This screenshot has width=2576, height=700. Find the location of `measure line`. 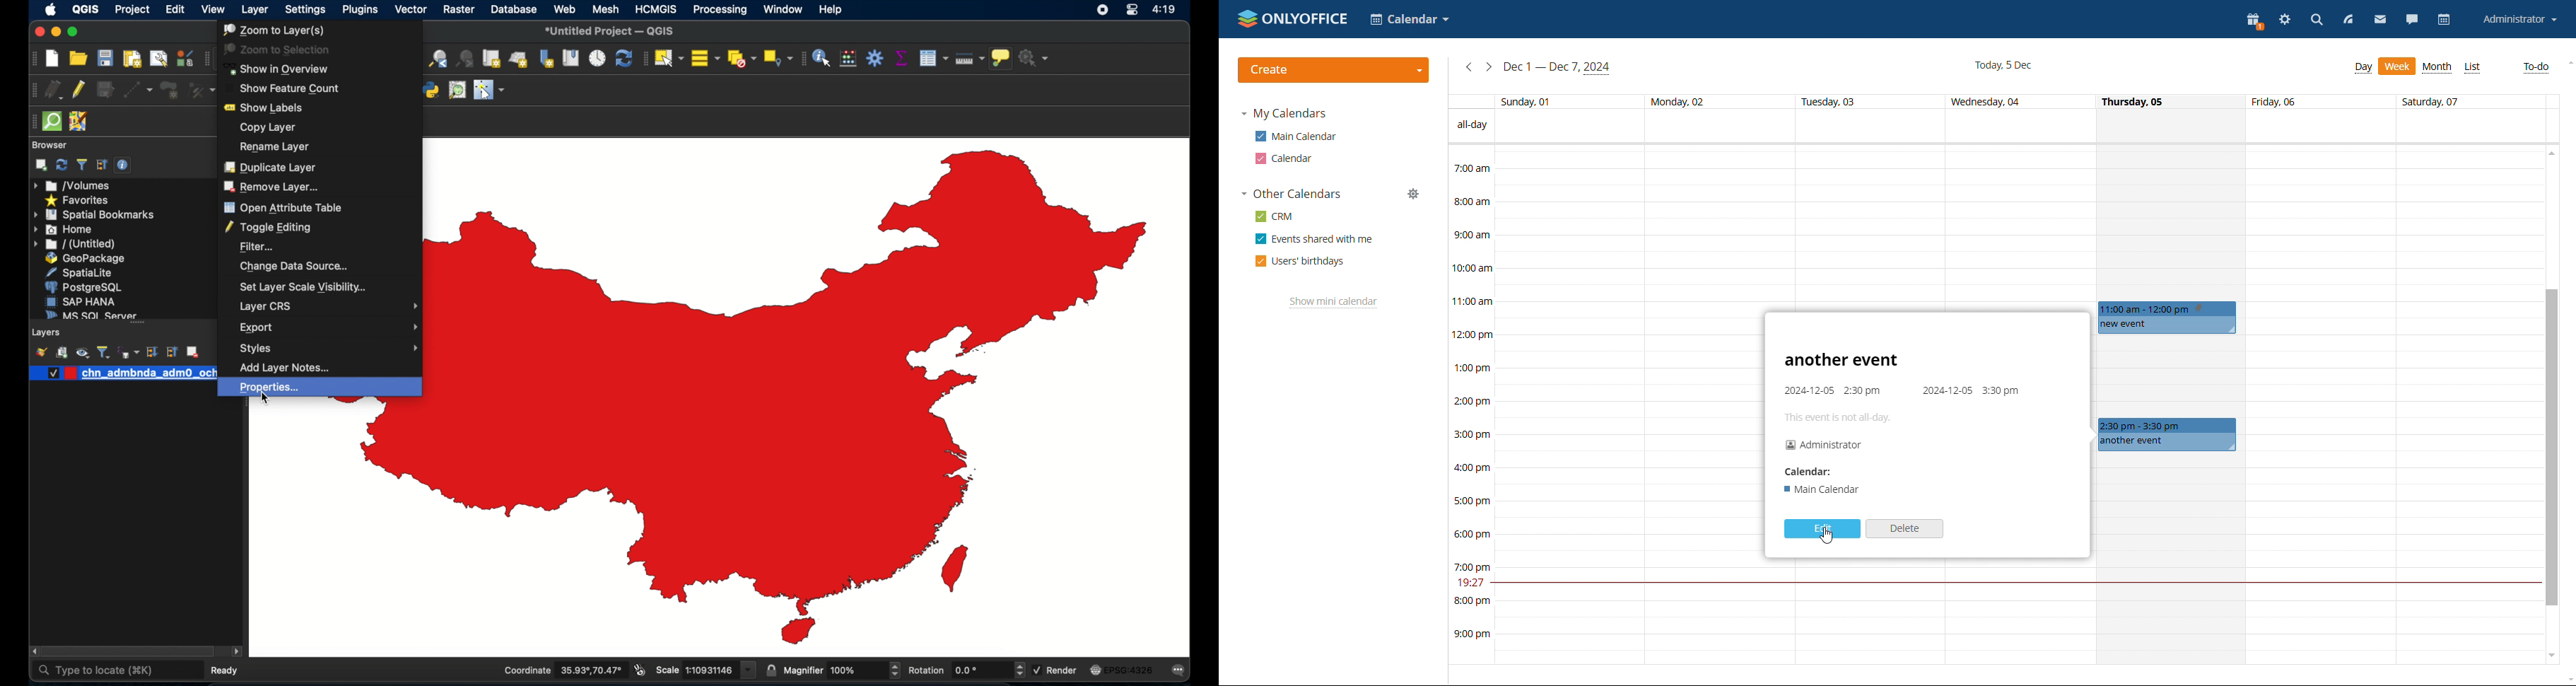

measure line is located at coordinates (969, 58).